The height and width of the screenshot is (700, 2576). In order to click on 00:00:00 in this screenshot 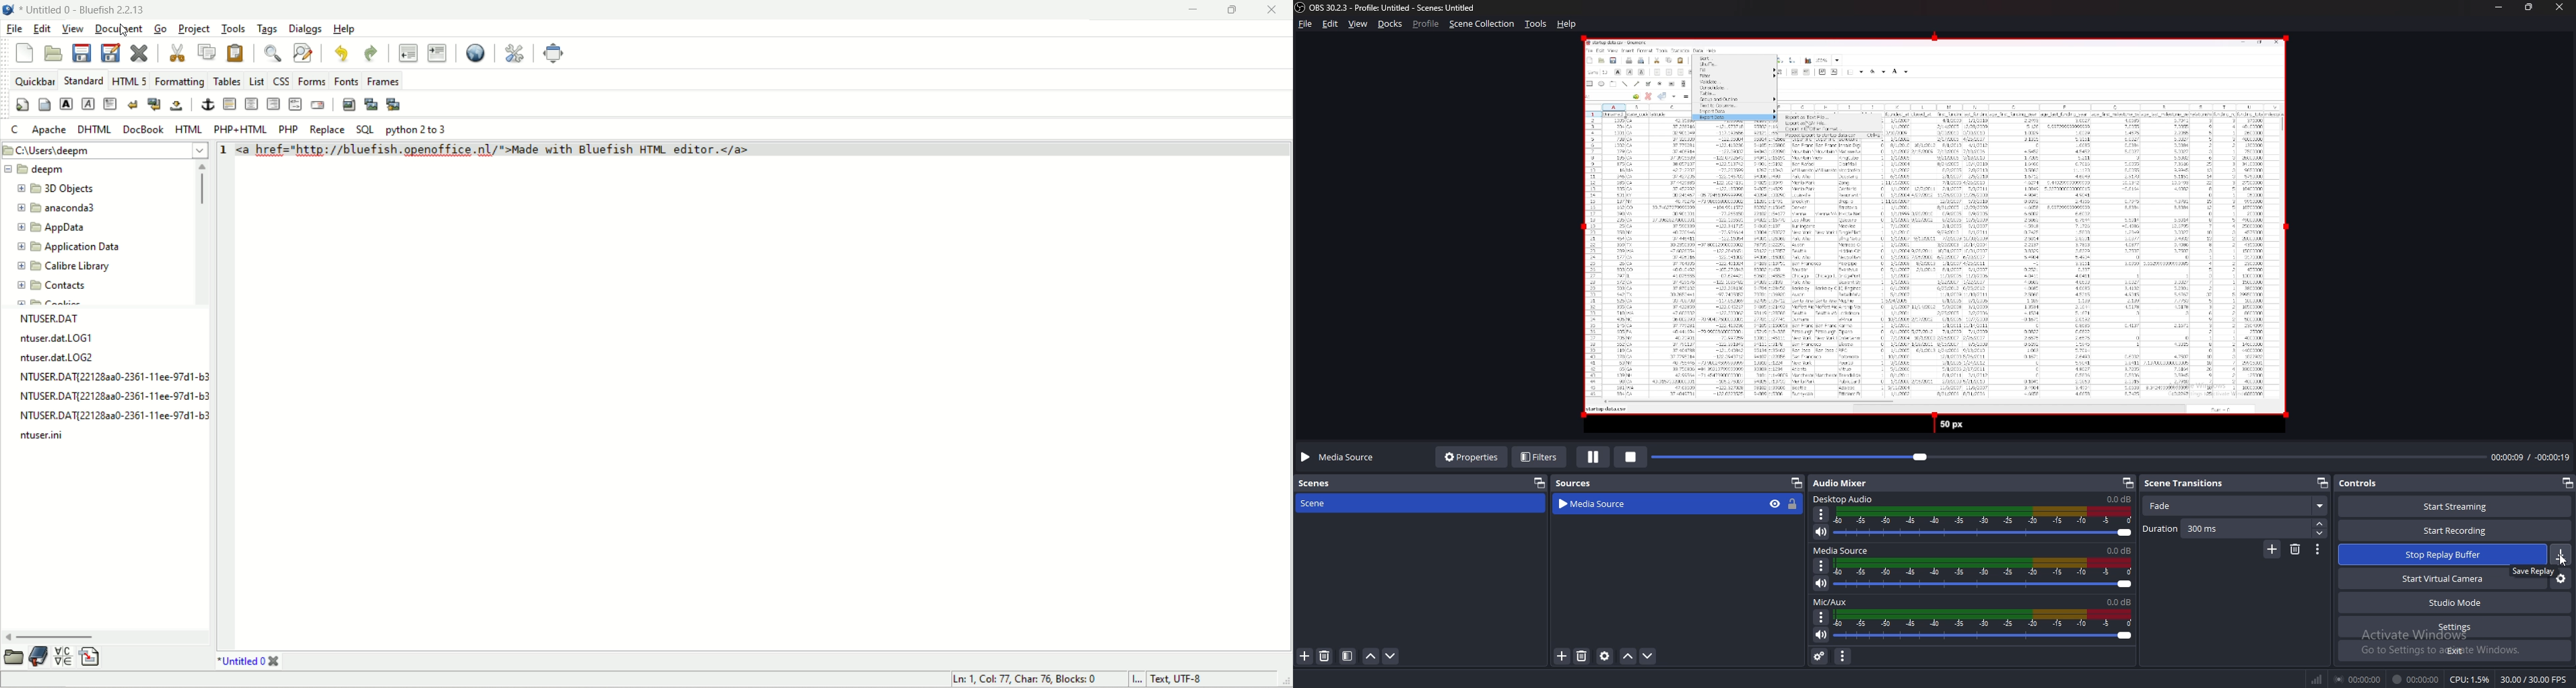, I will do `click(2358, 679)`.